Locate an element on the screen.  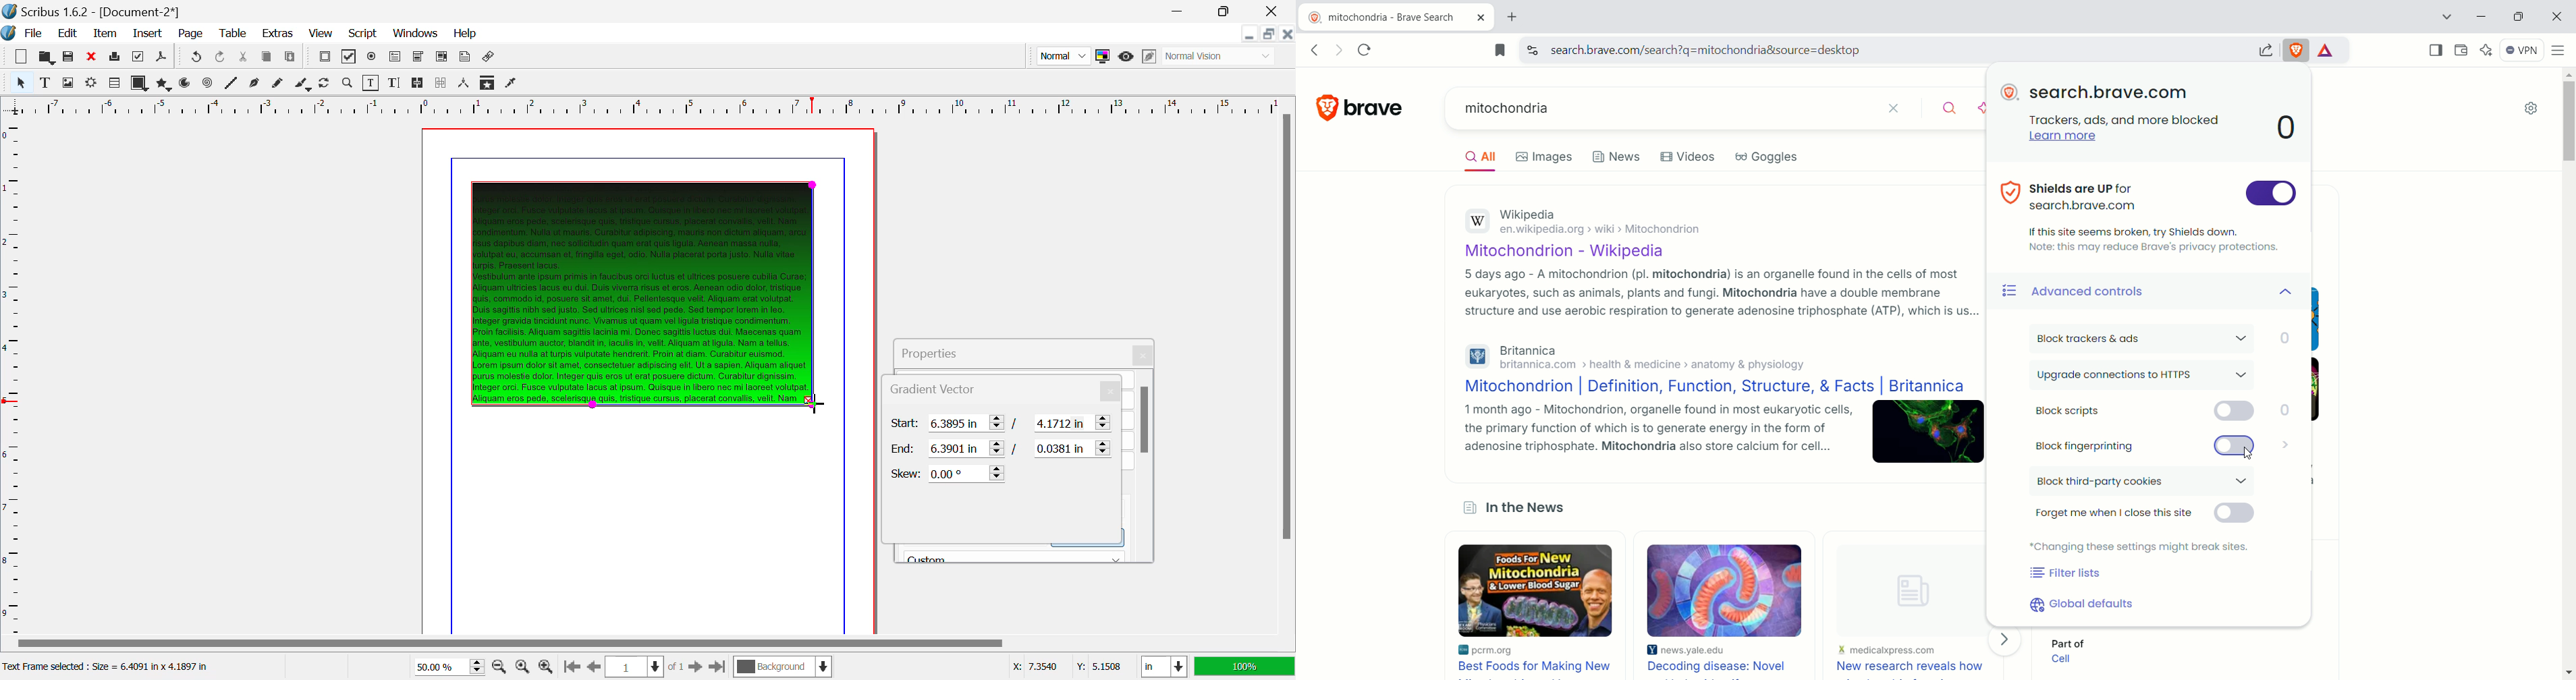
Script is located at coordinates (364, 32).